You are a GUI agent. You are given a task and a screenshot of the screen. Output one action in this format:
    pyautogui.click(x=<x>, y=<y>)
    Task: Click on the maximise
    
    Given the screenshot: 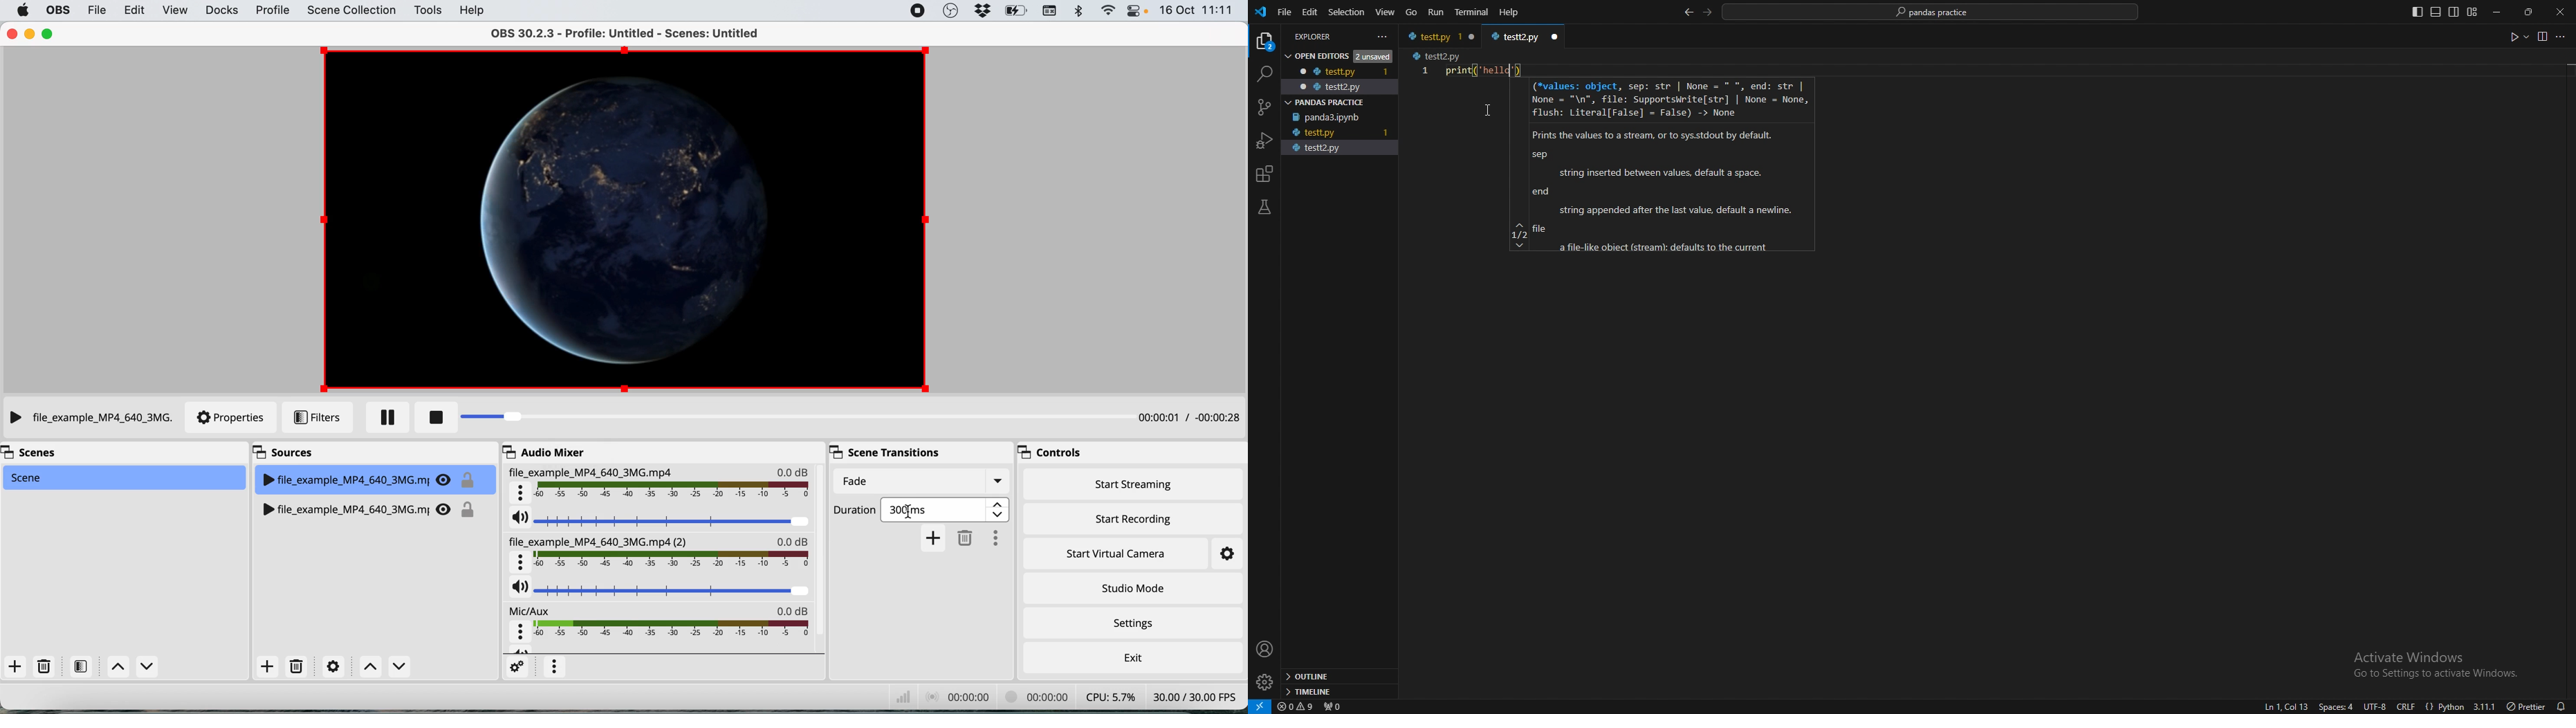 What is the action you would take?
    pyautogui.click(x=46, y=34)
    